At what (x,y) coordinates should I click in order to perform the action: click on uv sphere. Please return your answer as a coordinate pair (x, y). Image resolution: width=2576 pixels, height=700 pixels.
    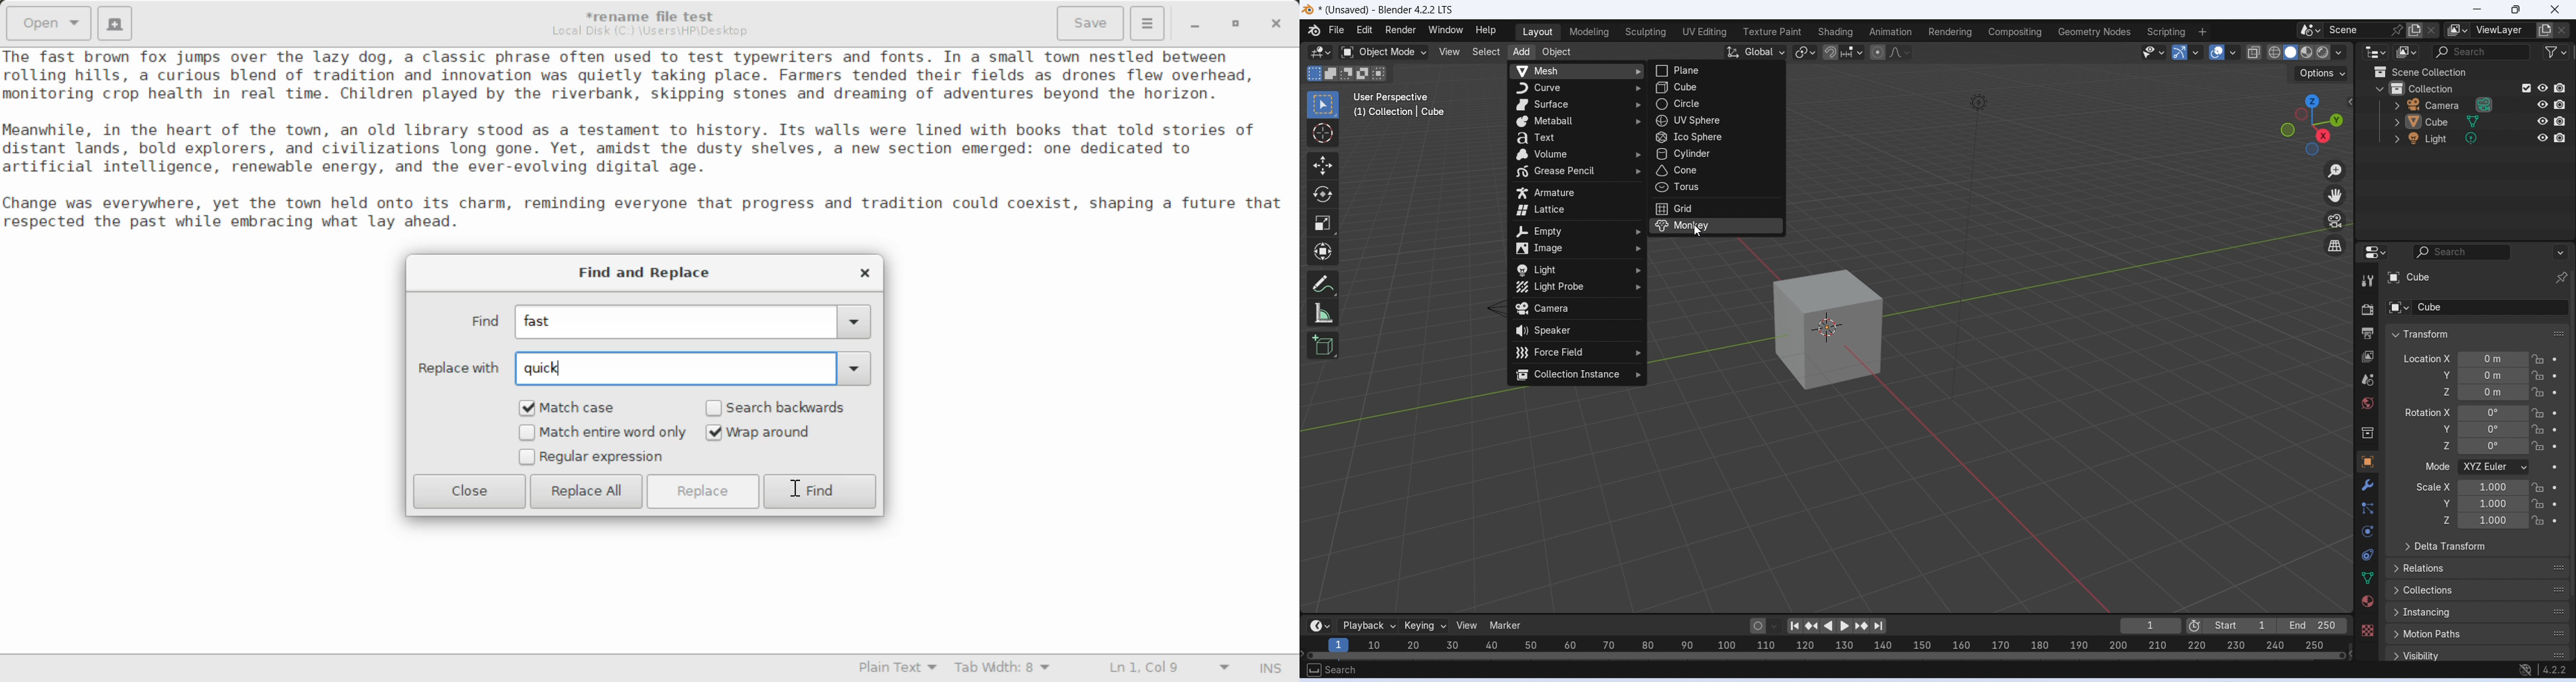
    Looking at the image, I should click on (1716, 120).